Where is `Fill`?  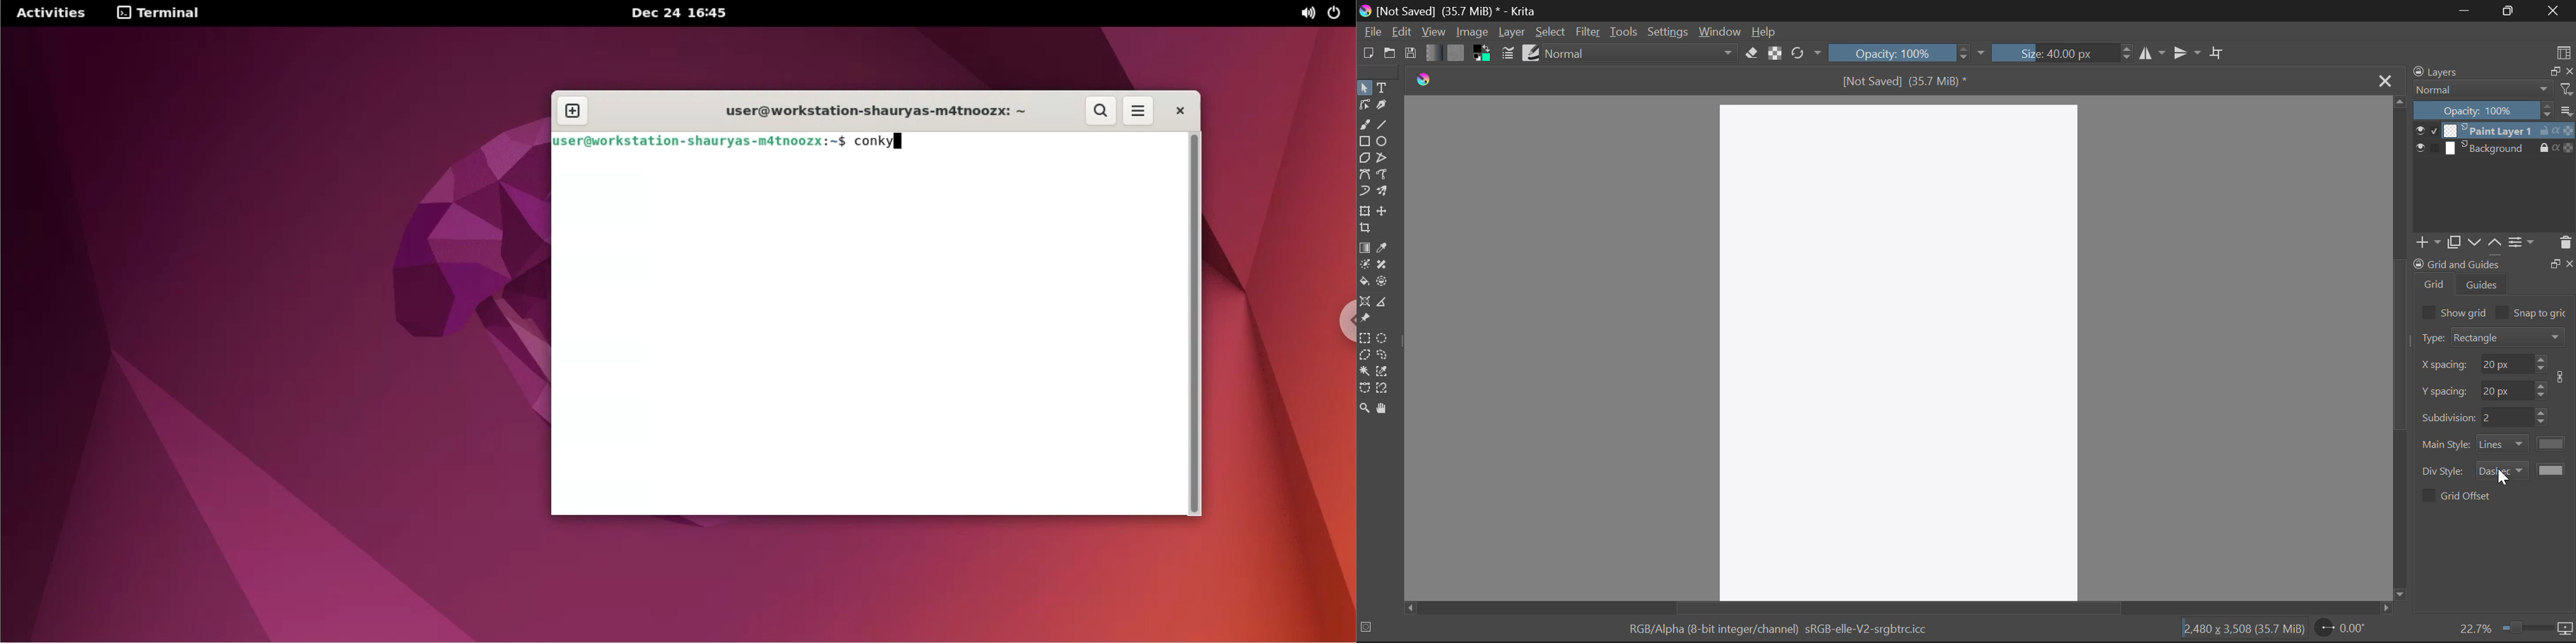
Fill is located at coordinates (1364, 283).